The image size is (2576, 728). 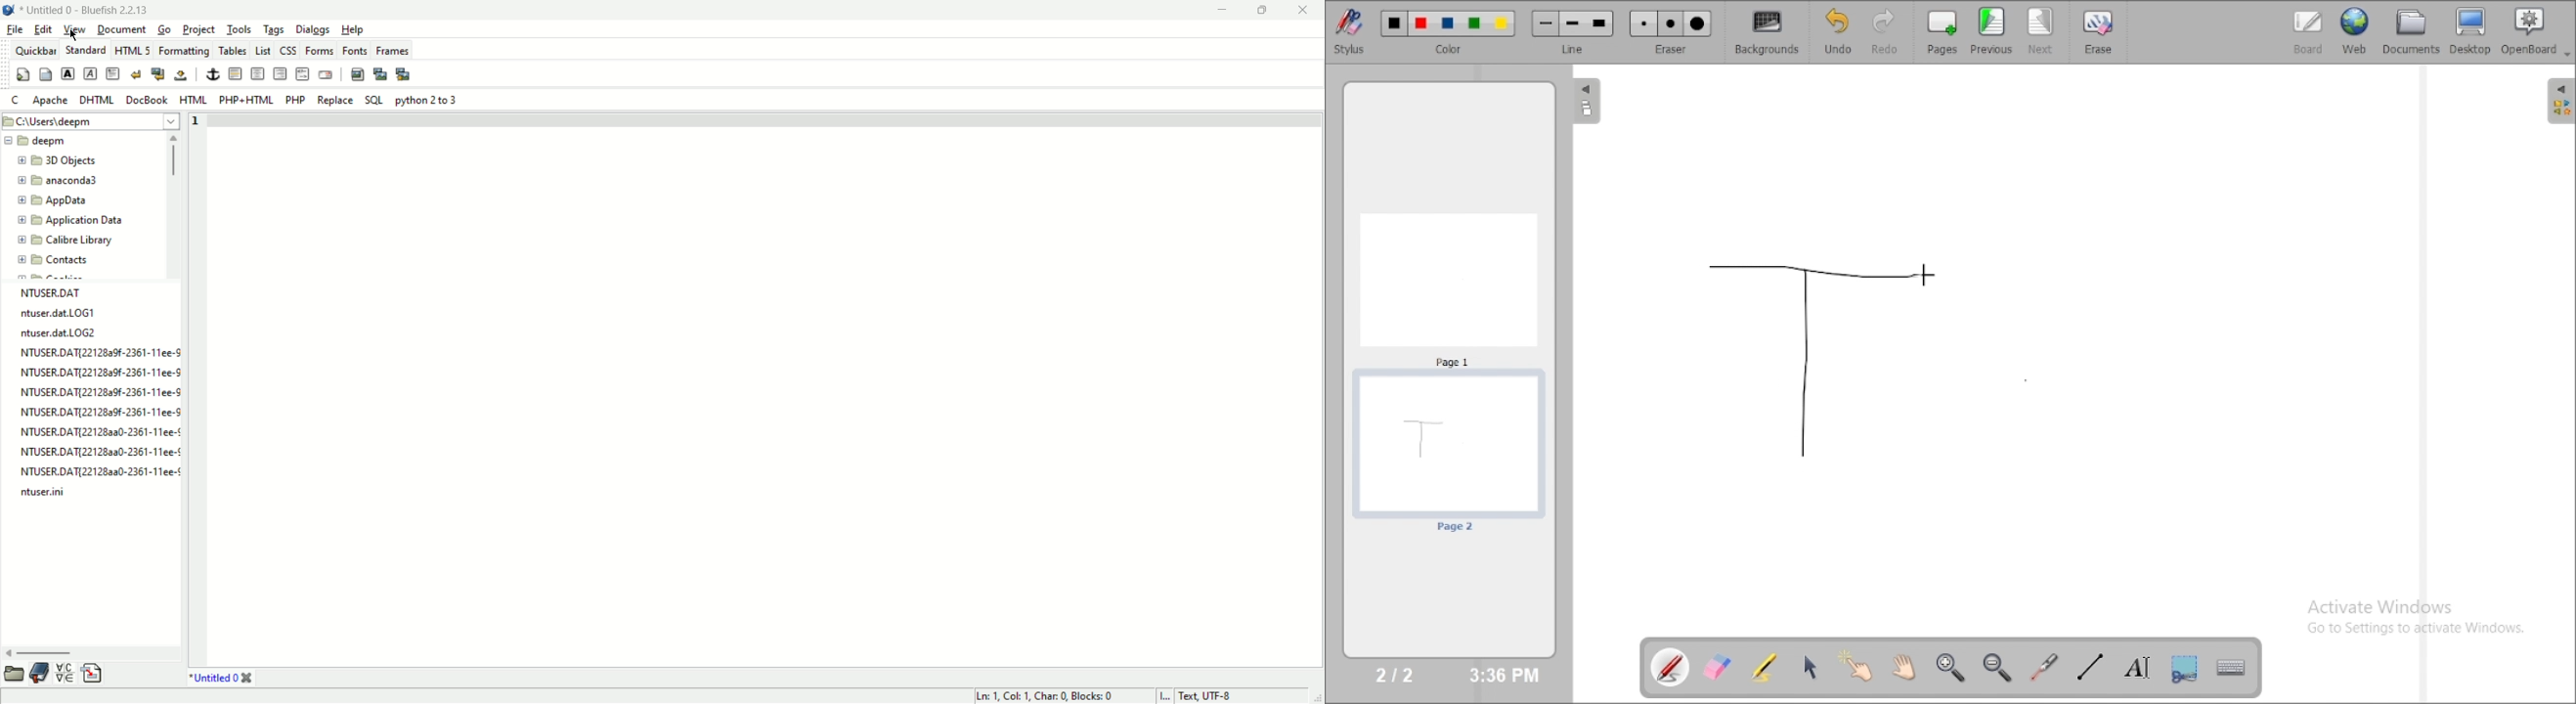 I want to click on DocBook, so click(x=147, y=99).